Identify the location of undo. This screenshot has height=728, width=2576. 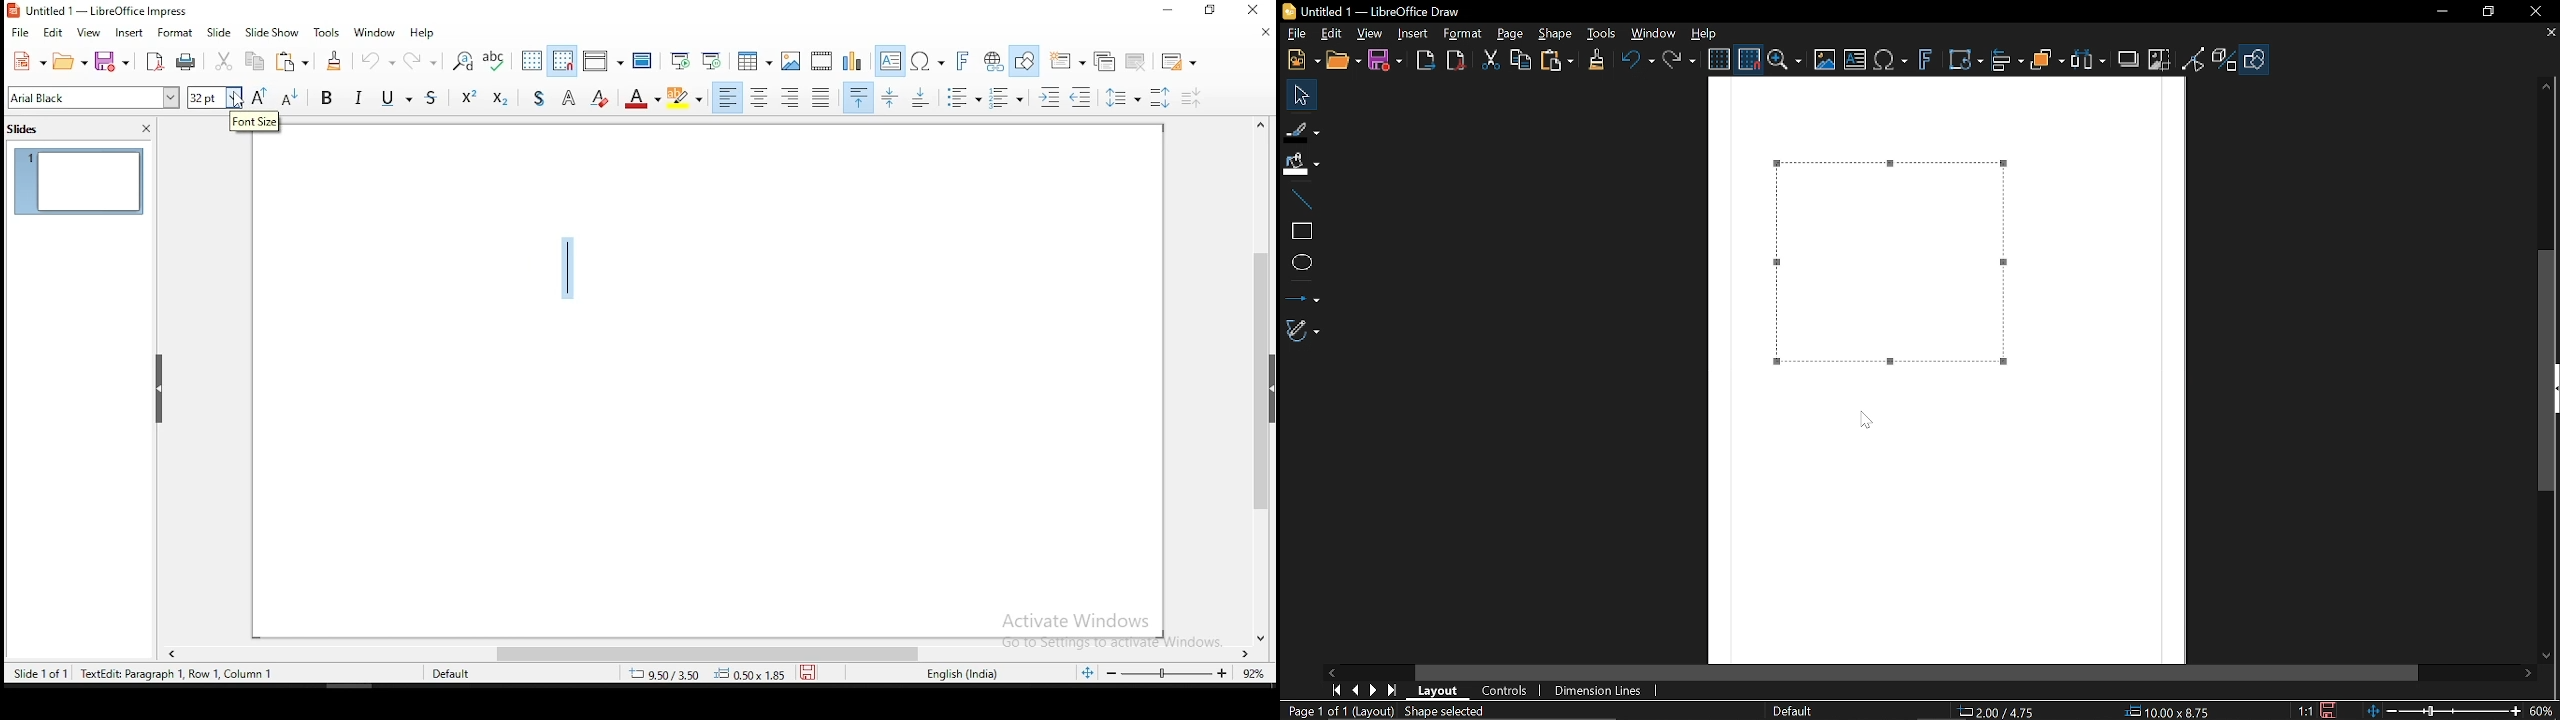
(376, 59).